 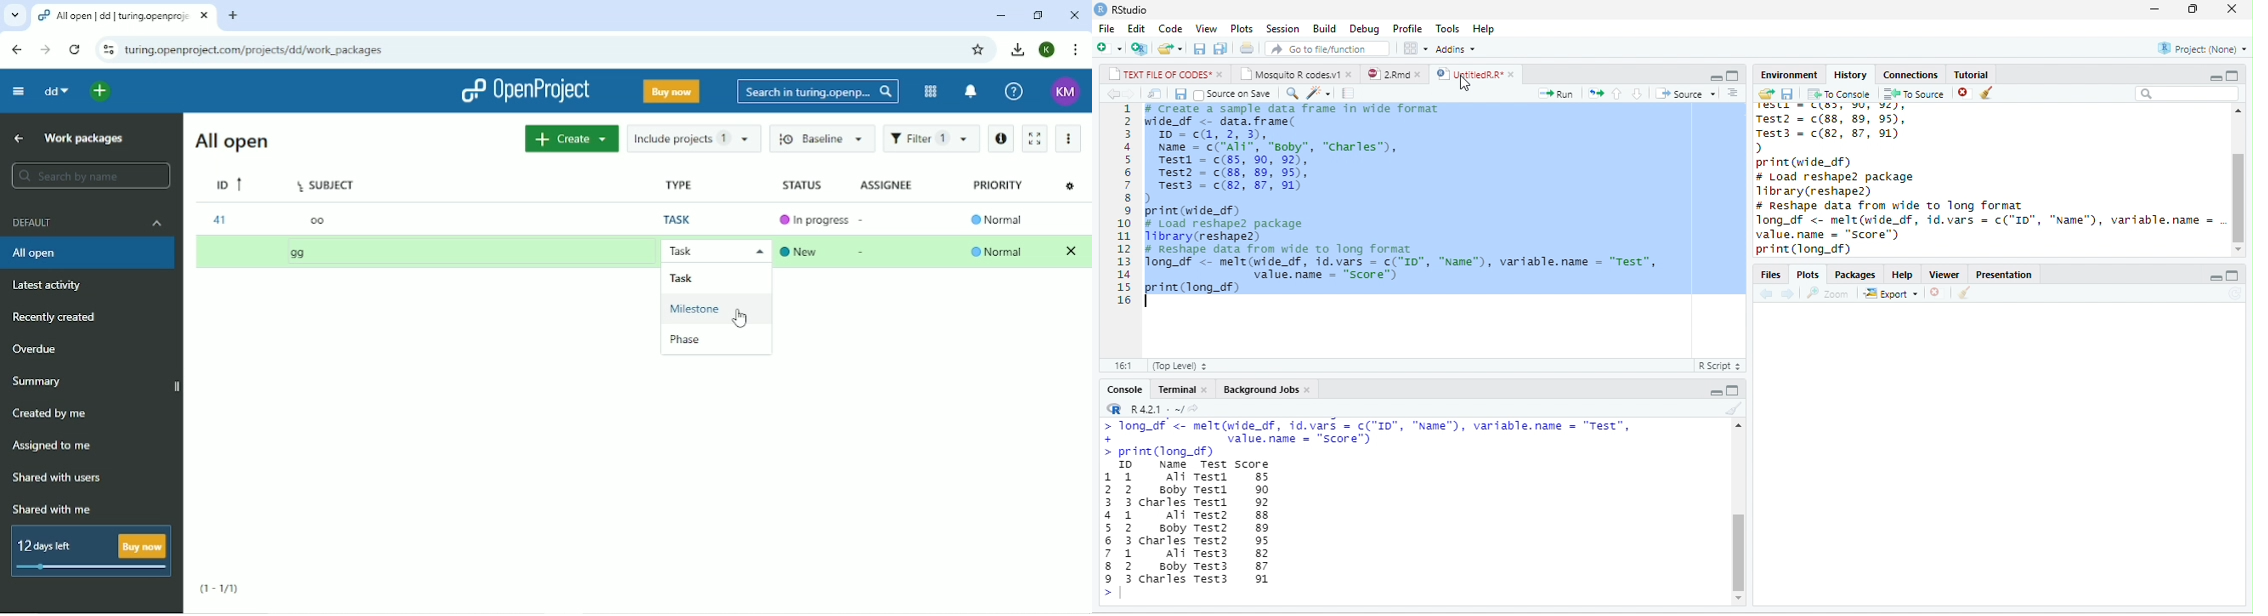 I want to click on maximize, so click(x=2234, y=276).